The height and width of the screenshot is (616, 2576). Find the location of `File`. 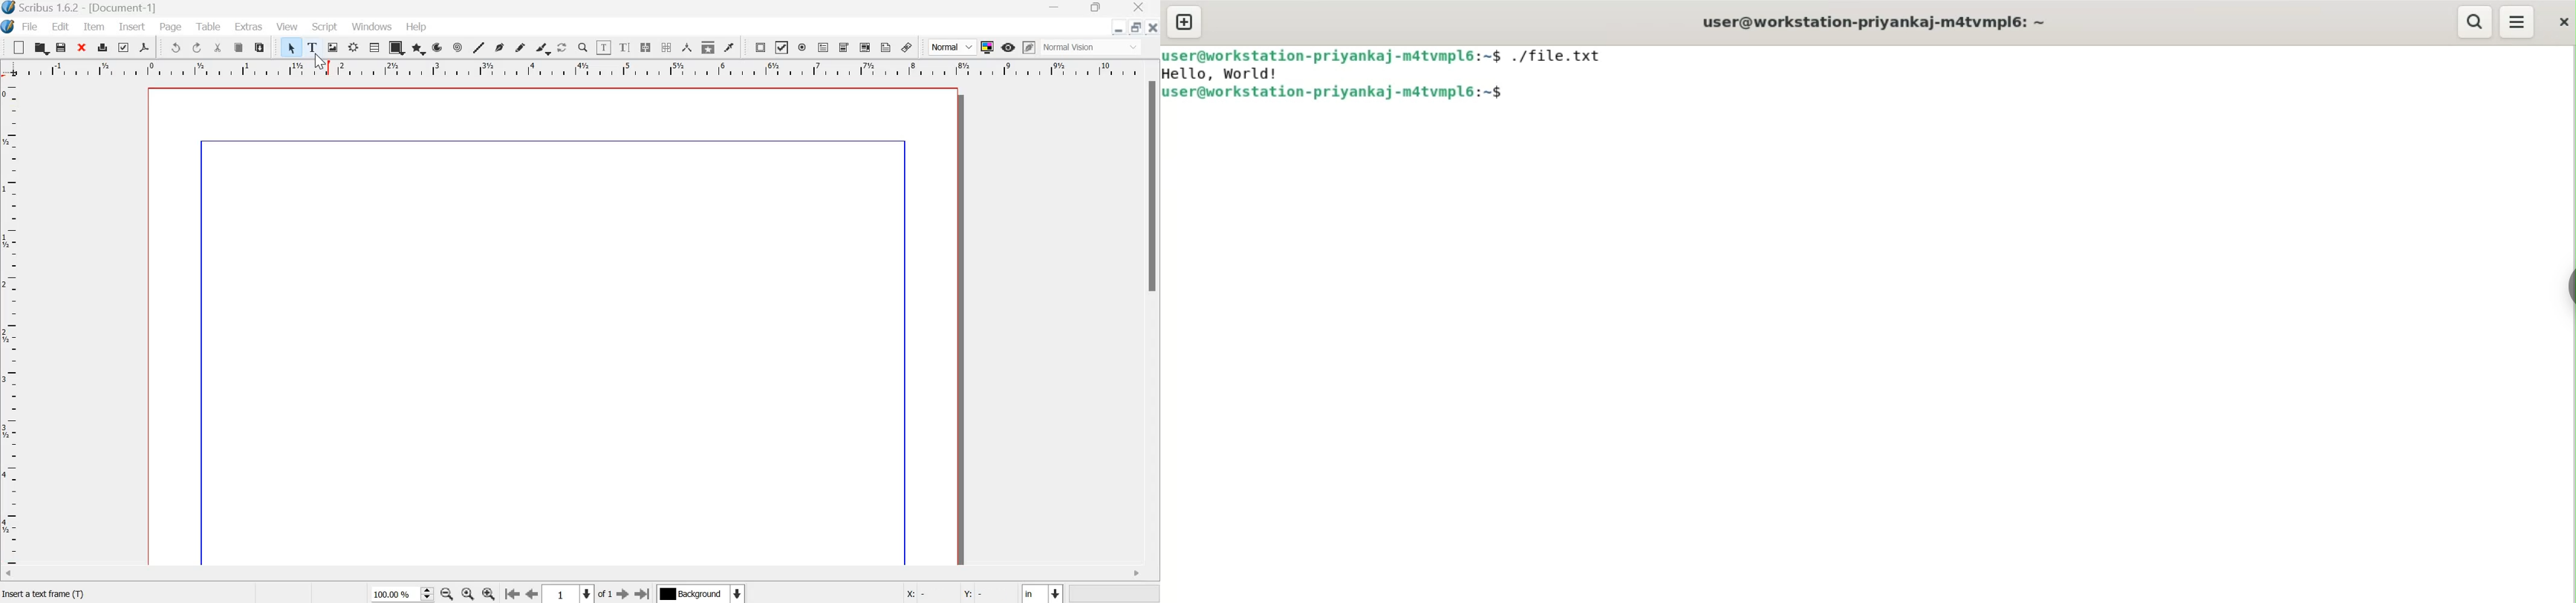

File is located at coordinates (28, 27).